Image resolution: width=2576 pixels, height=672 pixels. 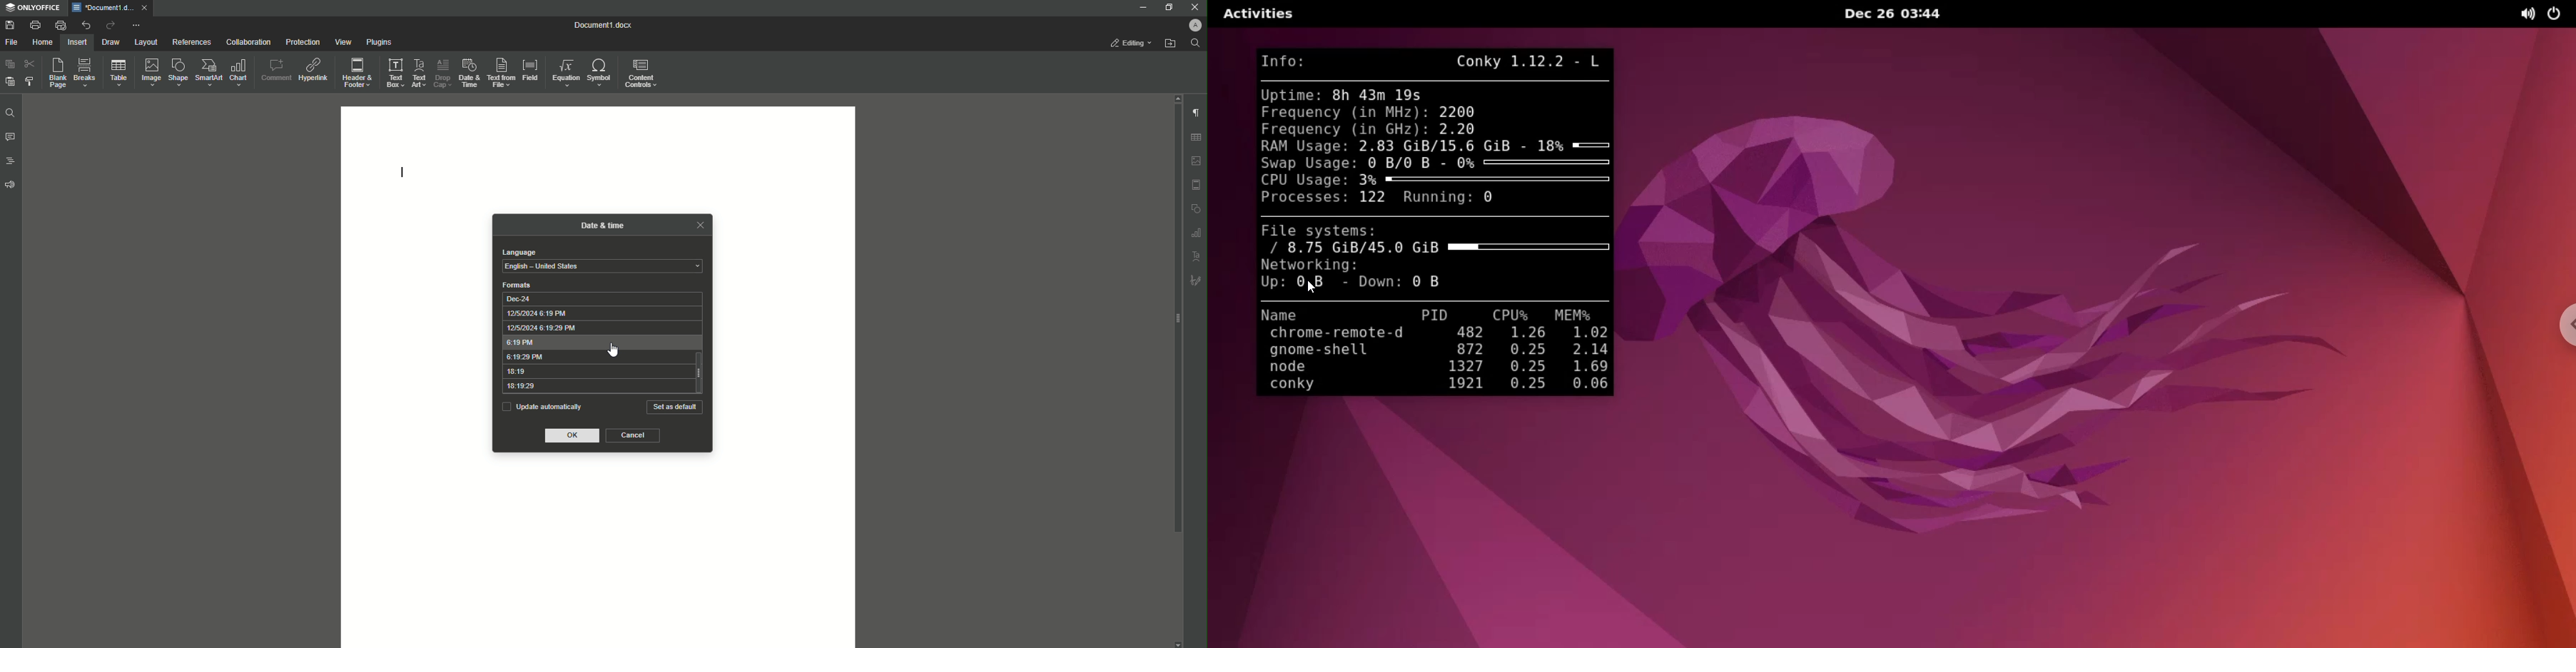 I want to click on Field, so click(x=531, y=70).